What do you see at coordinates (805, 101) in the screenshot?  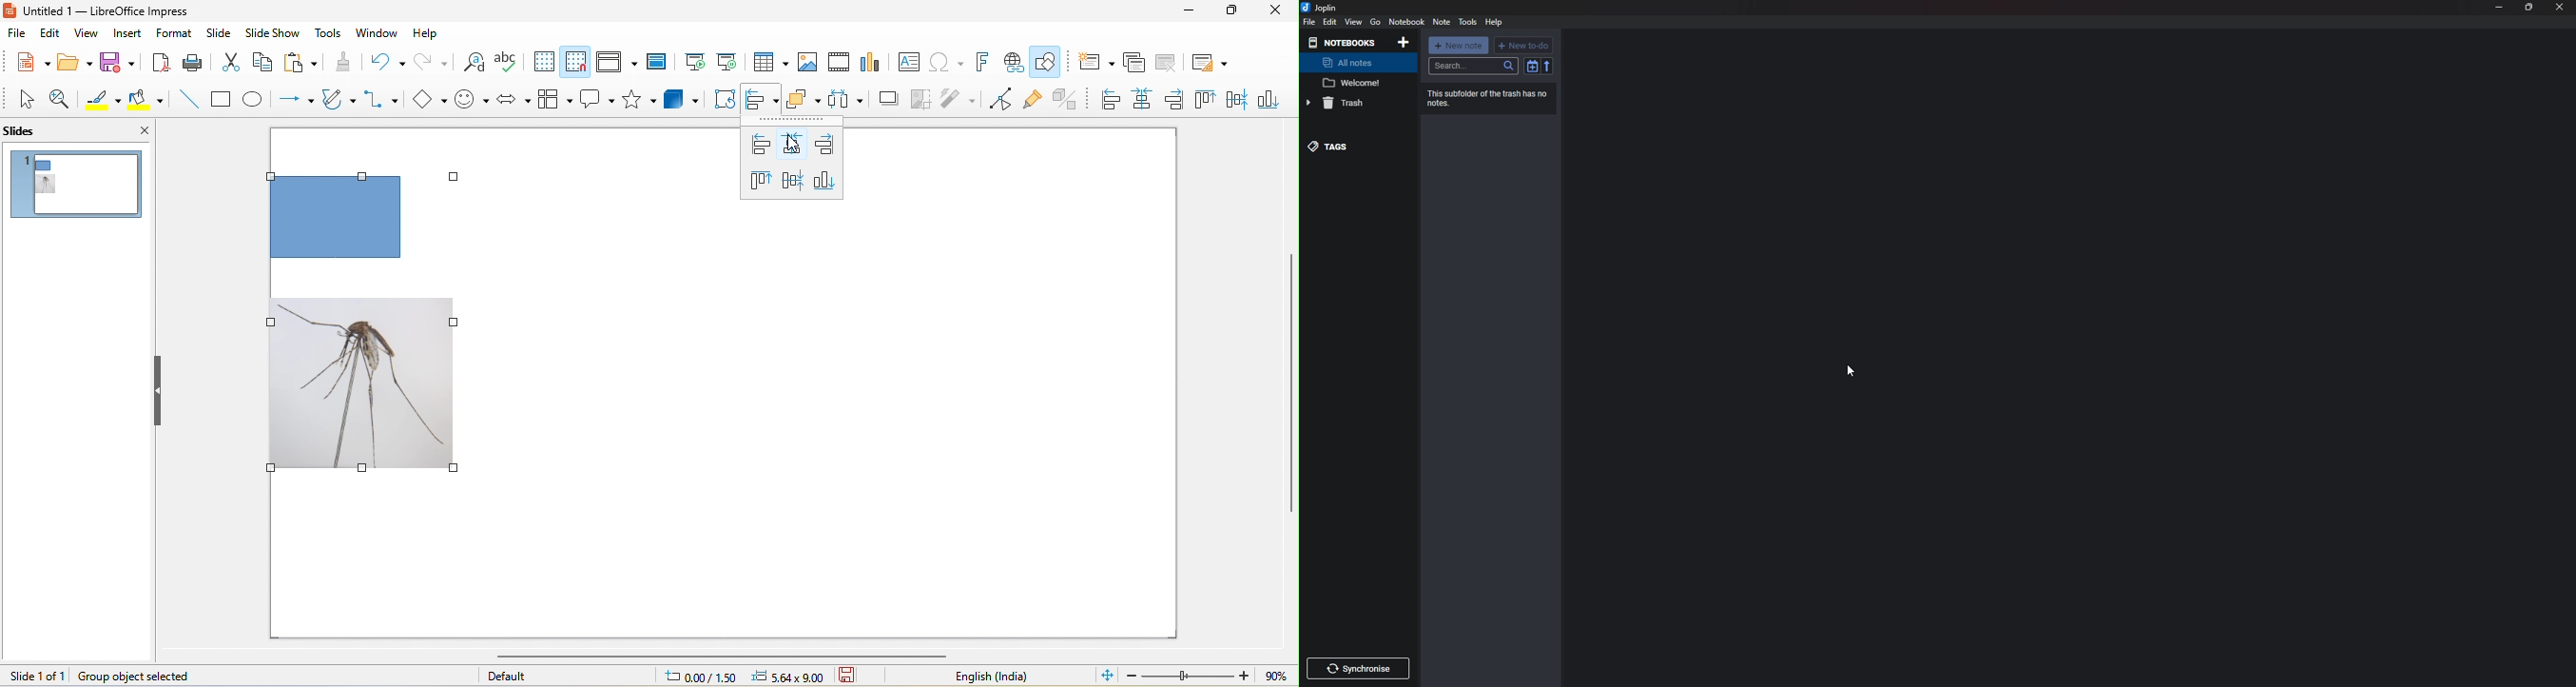 I see `arrange` at bounding box center [805, 101].